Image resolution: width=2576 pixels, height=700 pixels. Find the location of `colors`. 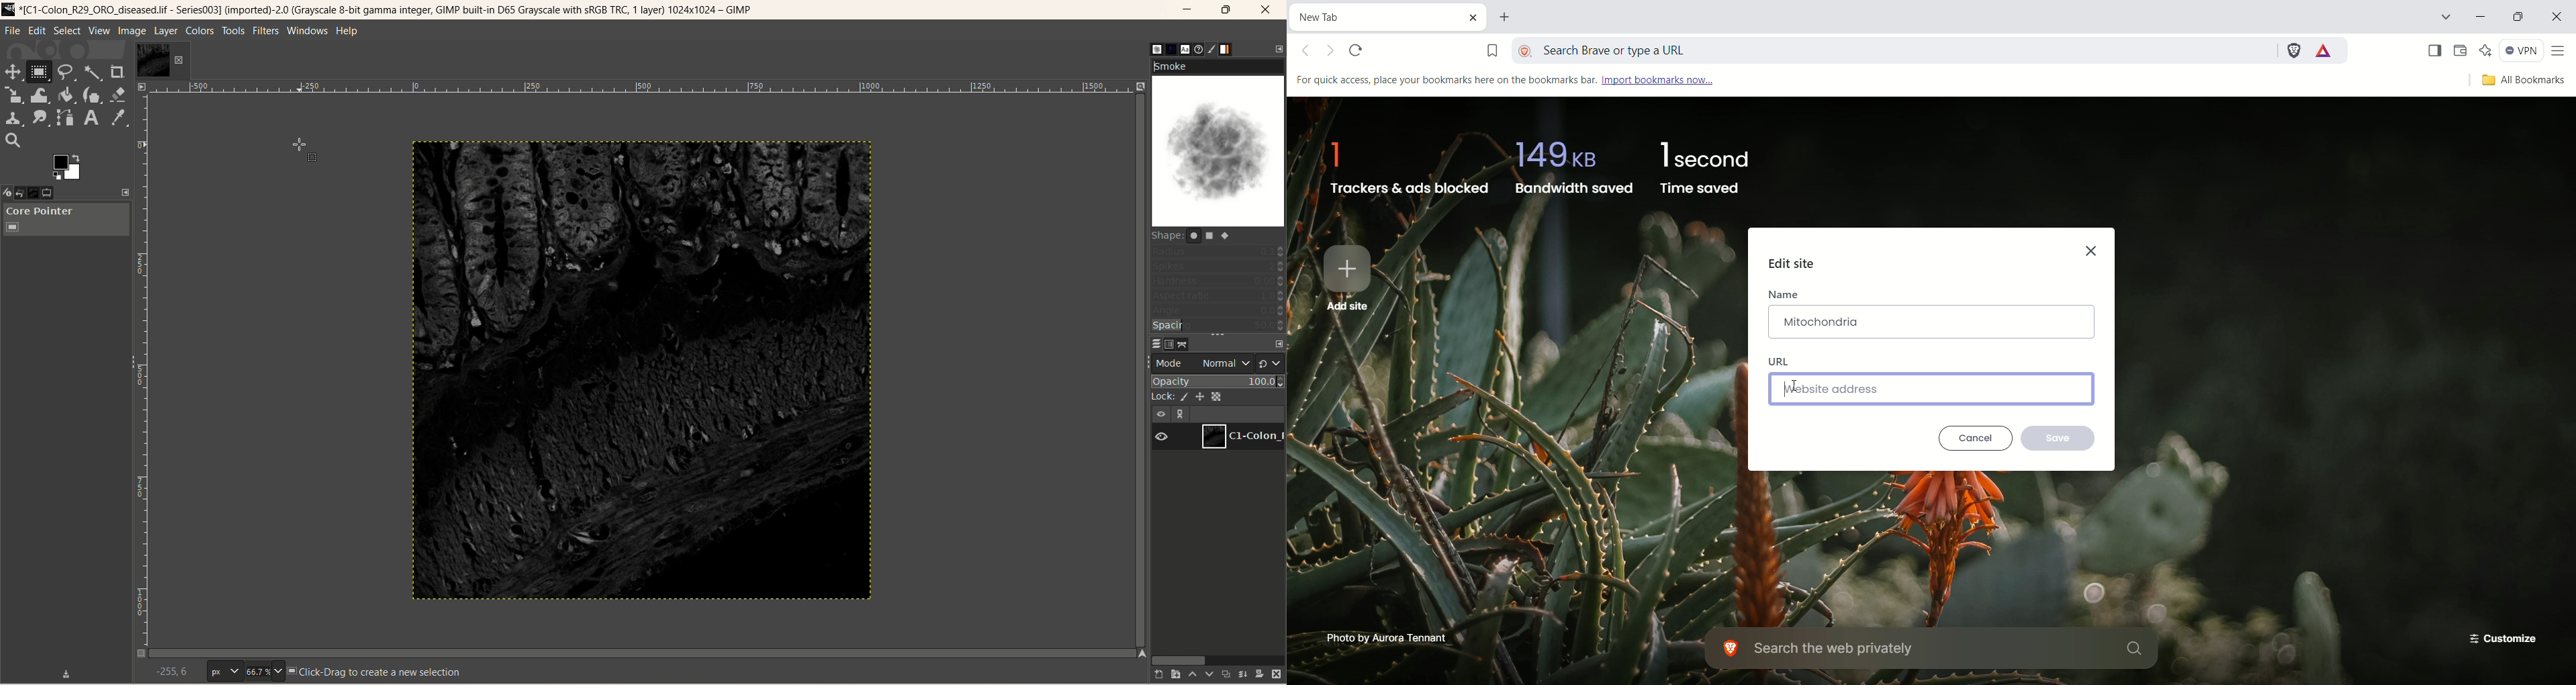

colors is located at coordinates (200, 31).